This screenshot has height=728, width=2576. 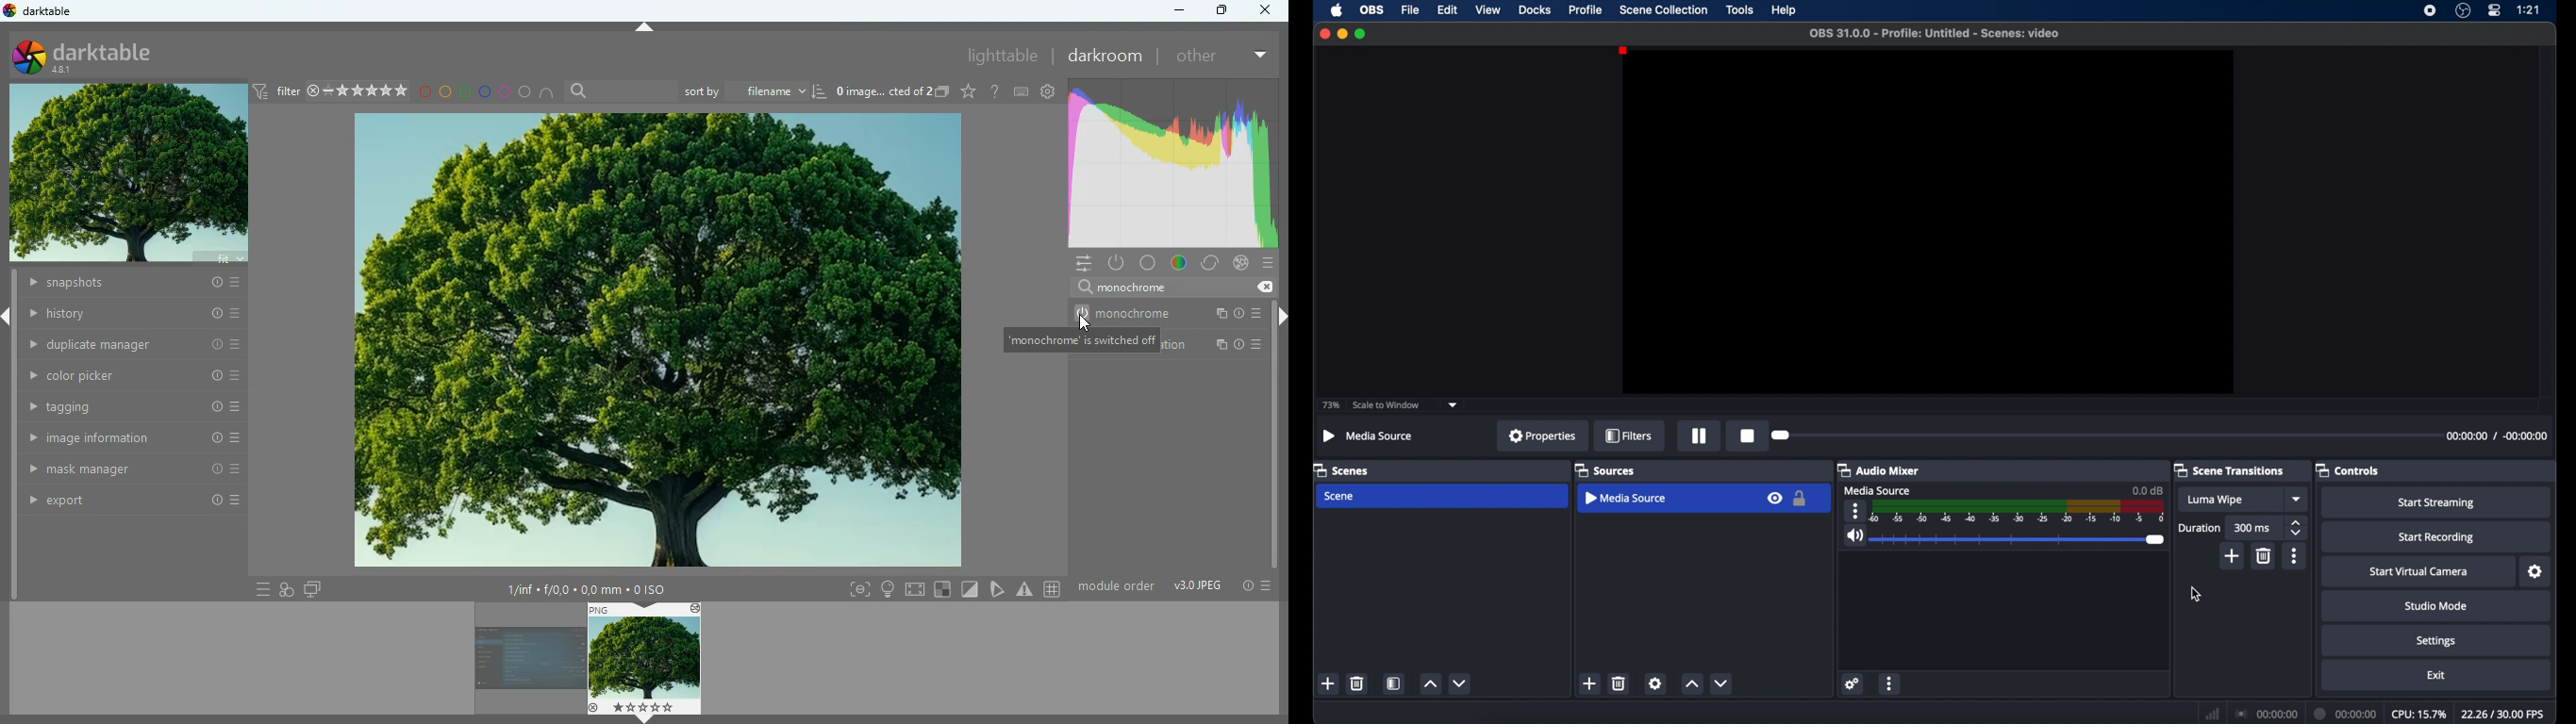 What do you see at coordinates (2350, 470) in the screenshot?
I see `controls` at bounding box center [2350, 470].